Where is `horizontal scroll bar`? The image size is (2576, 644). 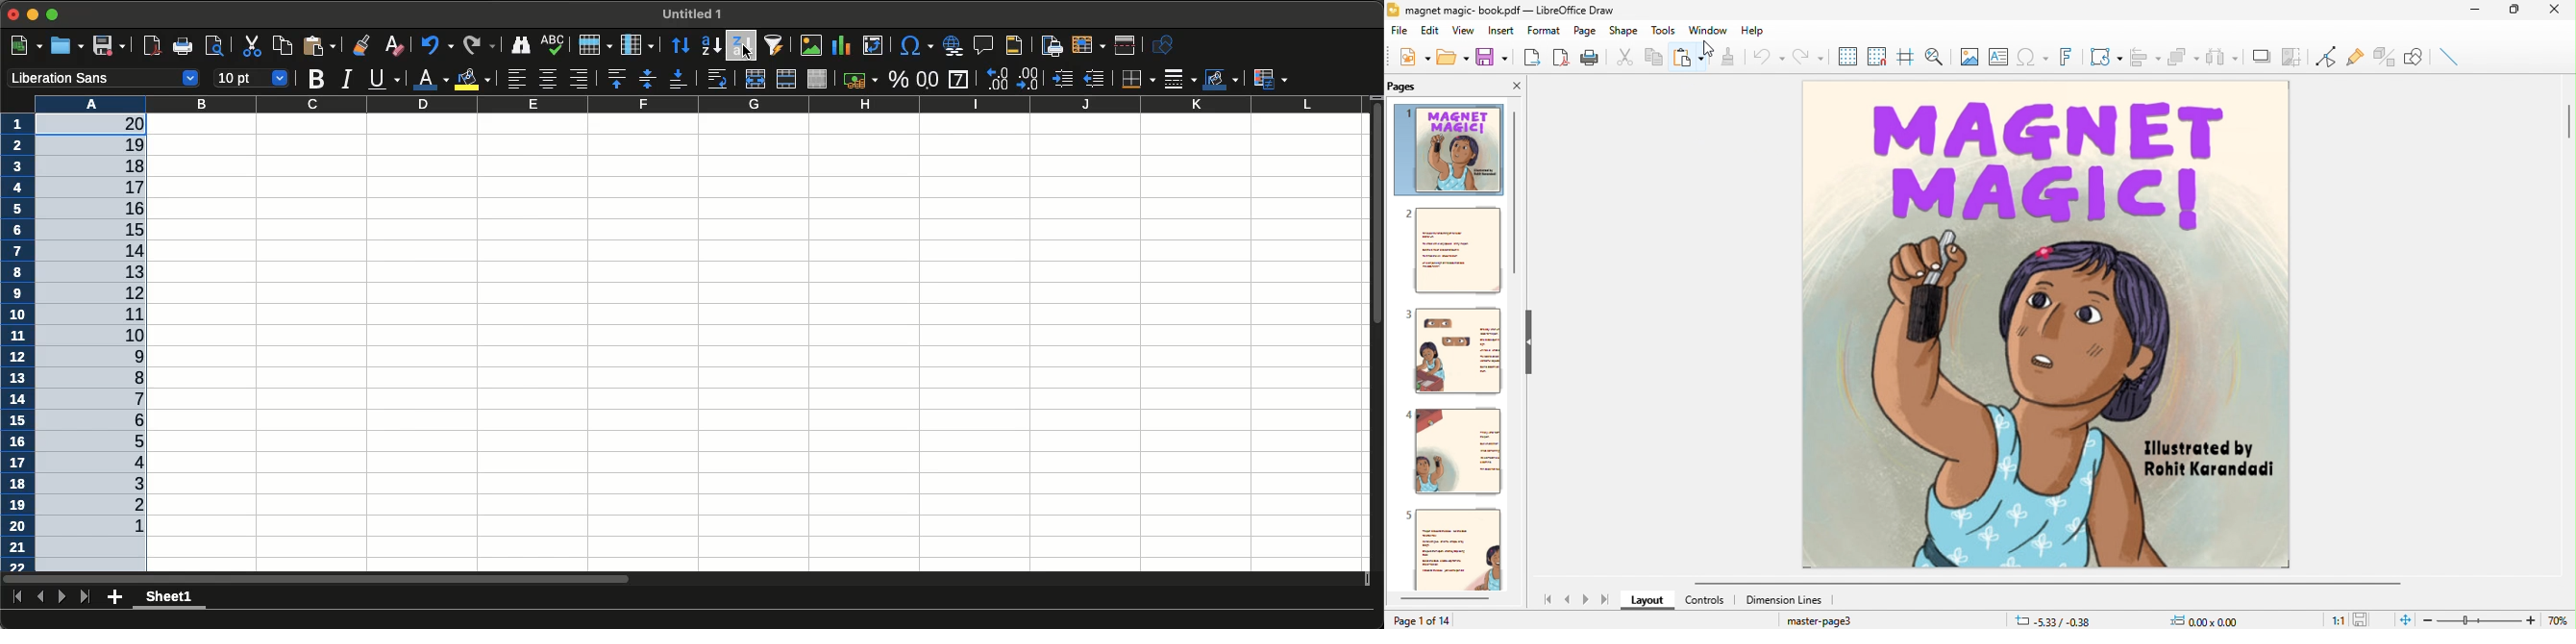 horizontal scroll bar is located at coordinates (1970, 582).